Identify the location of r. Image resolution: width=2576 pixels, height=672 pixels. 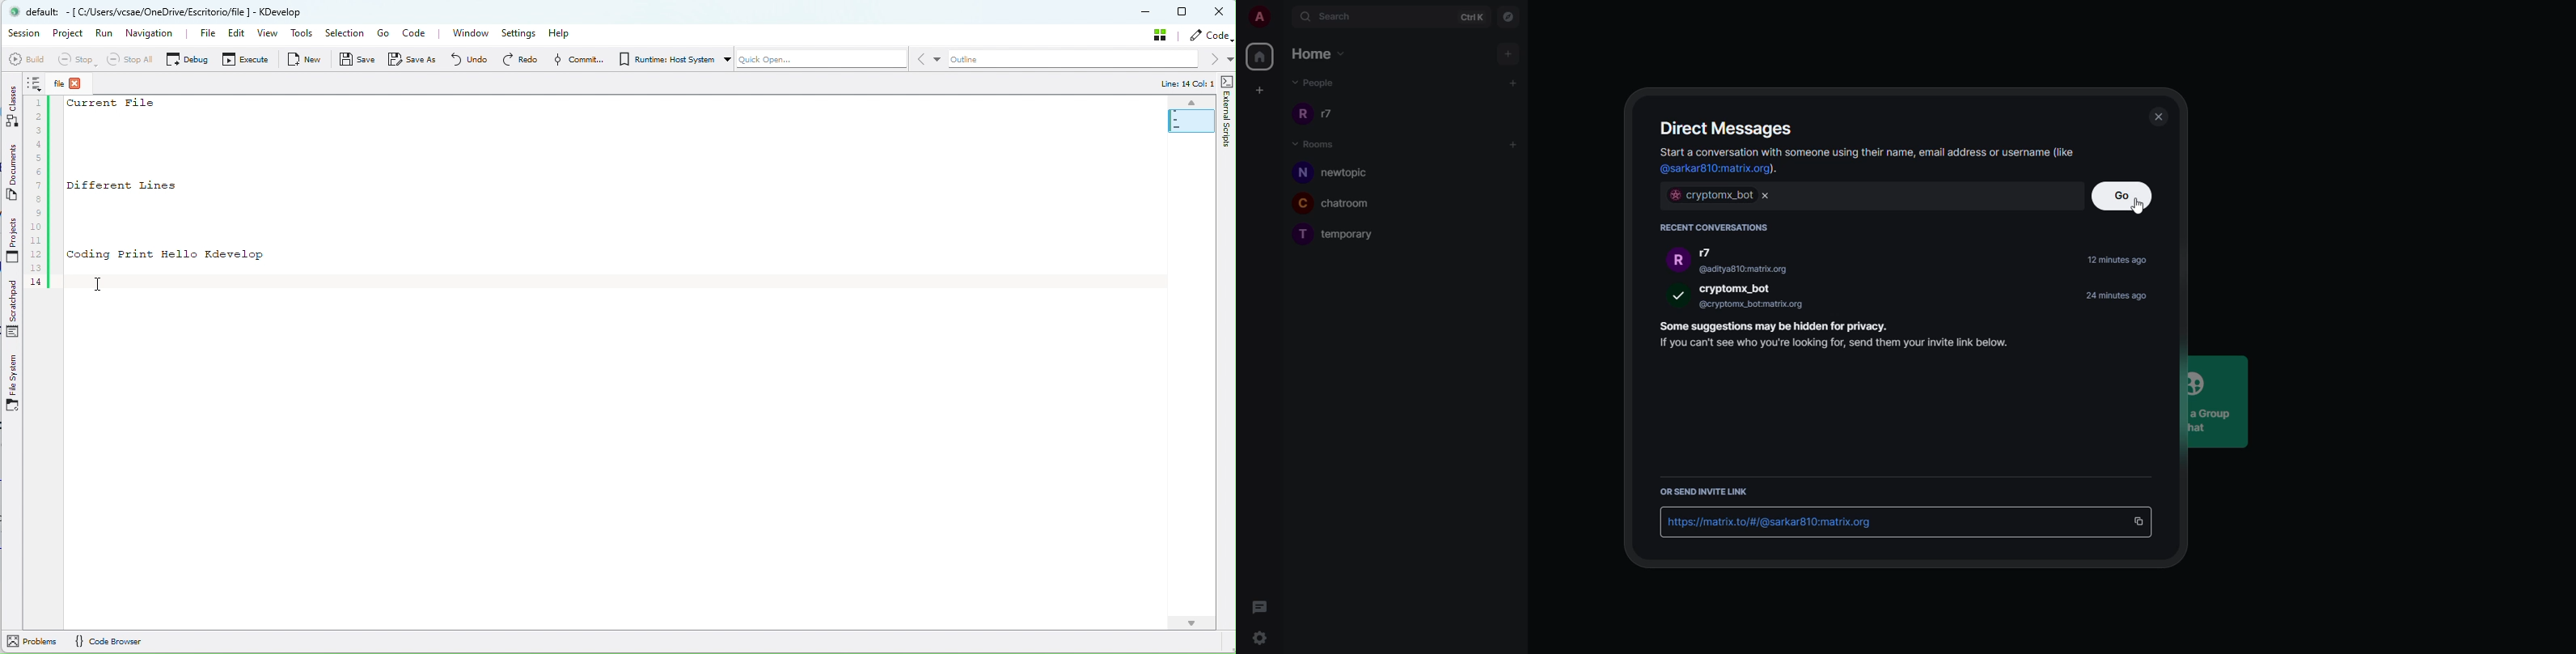
(1303, 115).